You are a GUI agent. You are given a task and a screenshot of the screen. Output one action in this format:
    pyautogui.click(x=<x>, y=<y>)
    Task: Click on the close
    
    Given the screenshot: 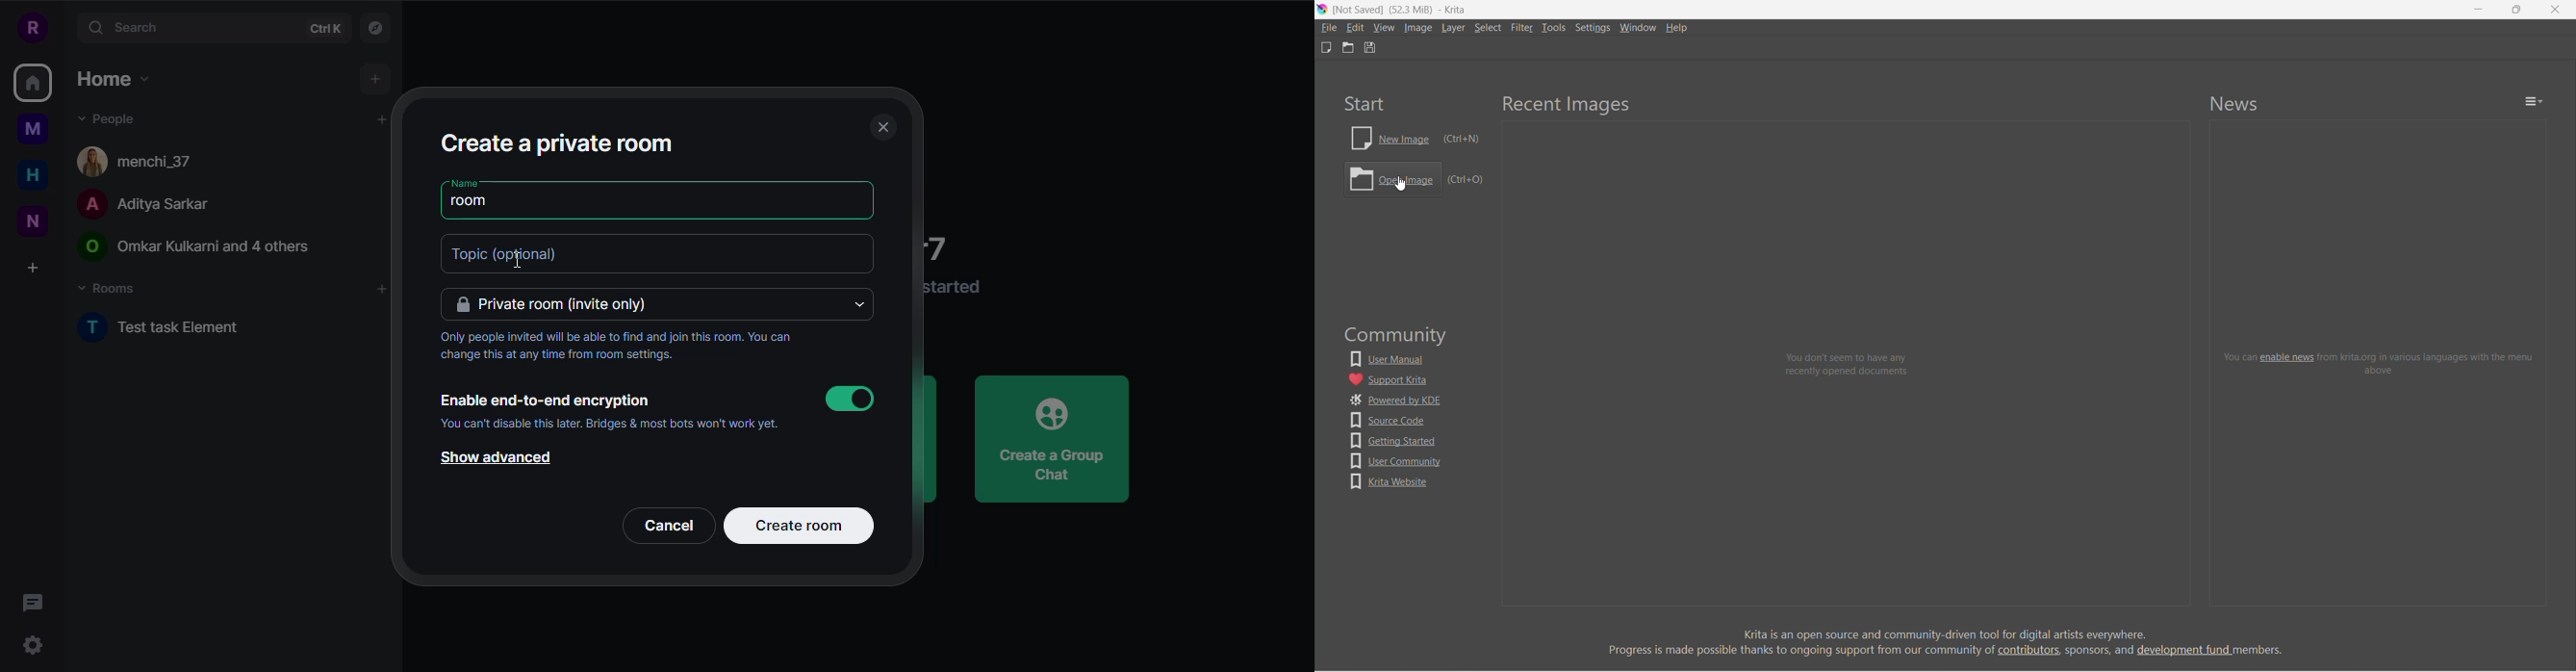 What is the action you would take?
    pyautogui.click(x=2555, y=9)
    